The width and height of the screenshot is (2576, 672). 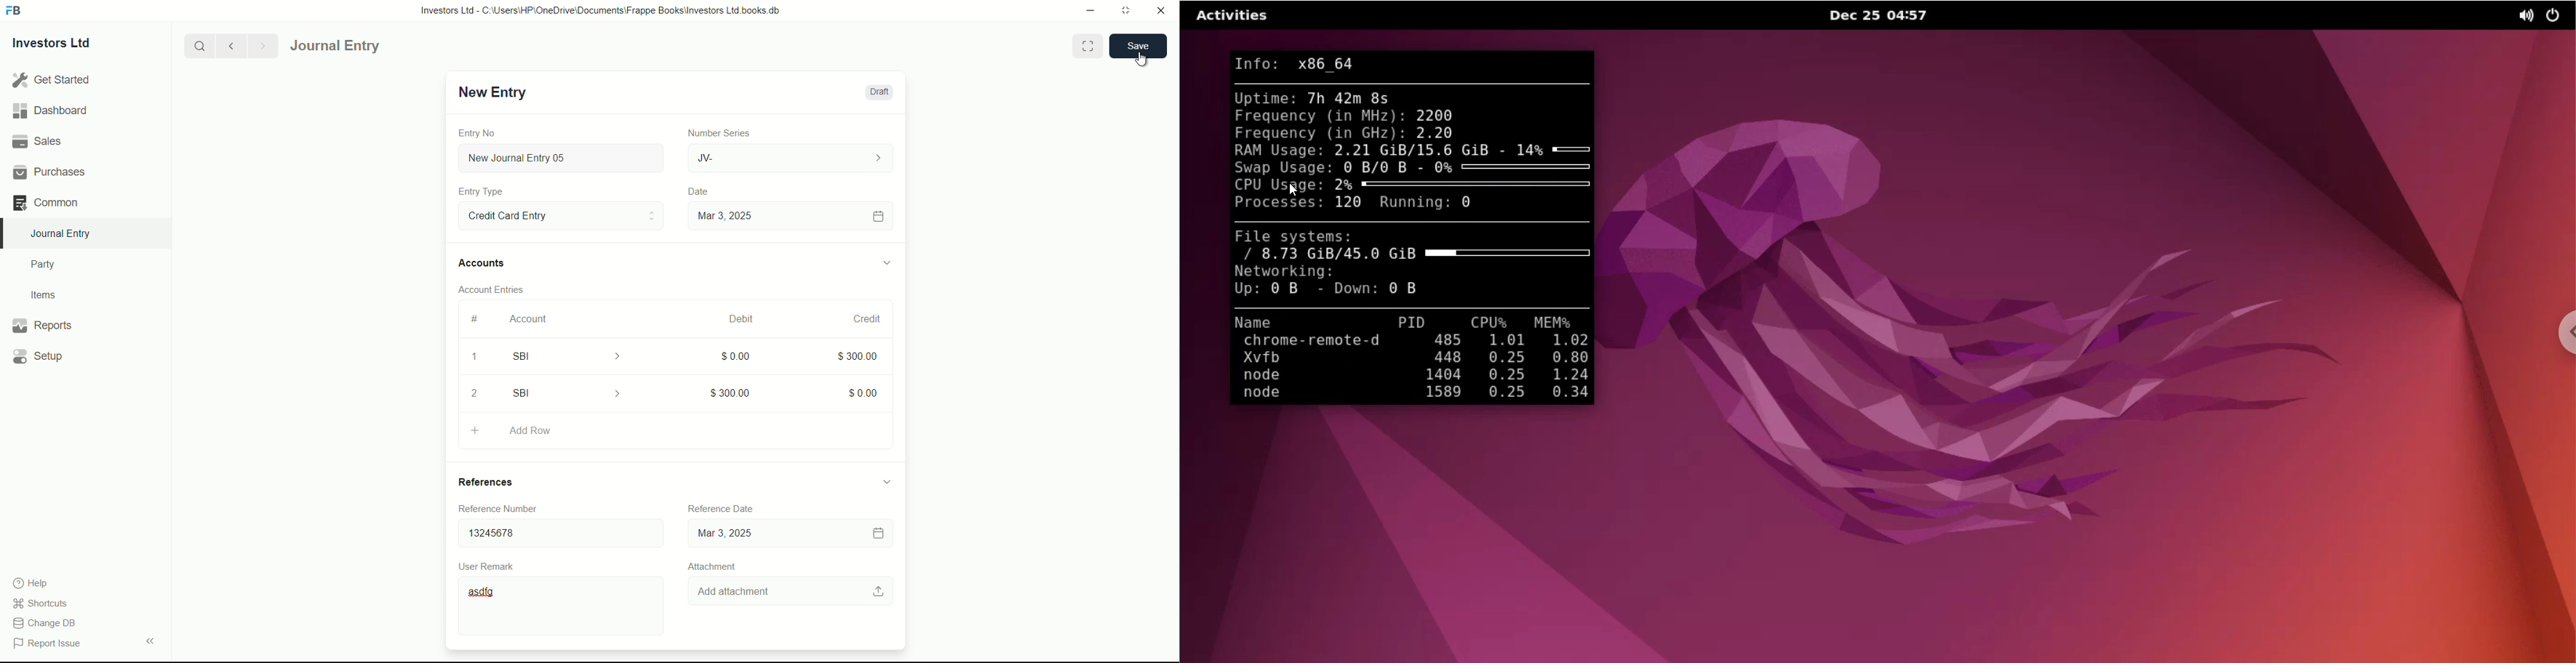 I want to click on March, 2025, so click(x=729, y=319).